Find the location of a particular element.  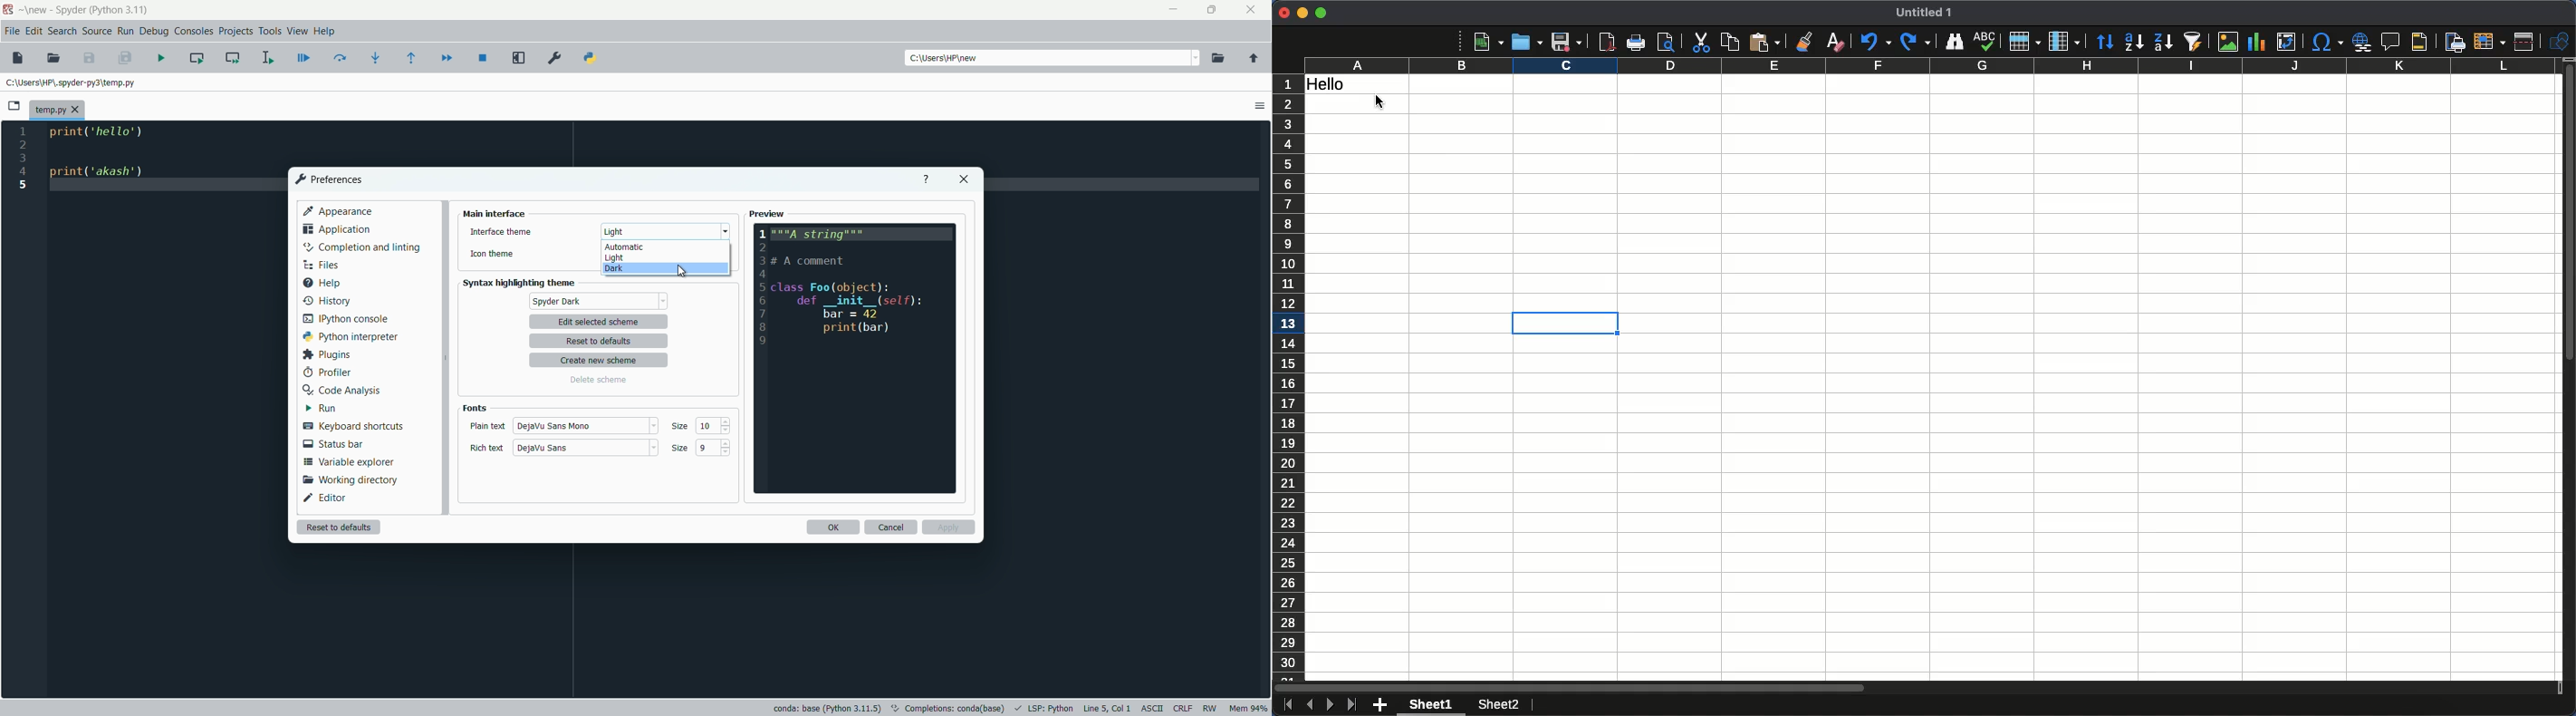

save all files is located at coordinates (125, 58).